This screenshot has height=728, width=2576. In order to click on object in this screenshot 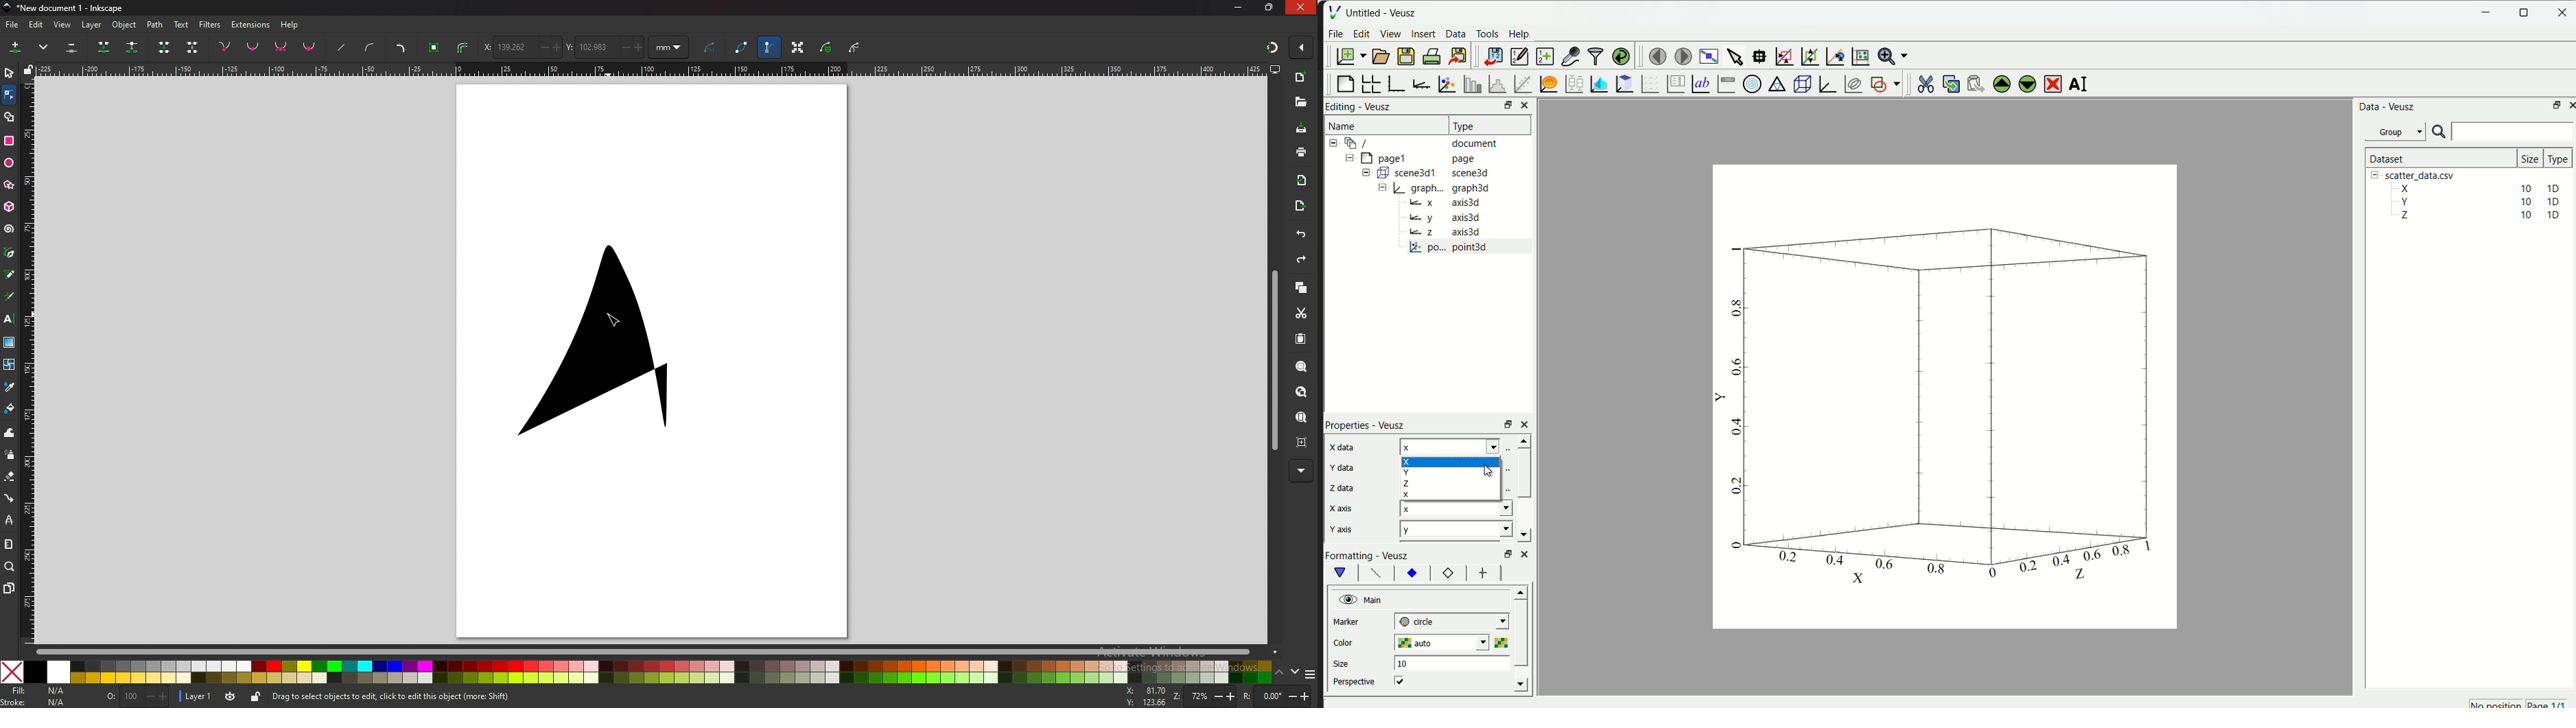, I will do `click(126, 25)`.